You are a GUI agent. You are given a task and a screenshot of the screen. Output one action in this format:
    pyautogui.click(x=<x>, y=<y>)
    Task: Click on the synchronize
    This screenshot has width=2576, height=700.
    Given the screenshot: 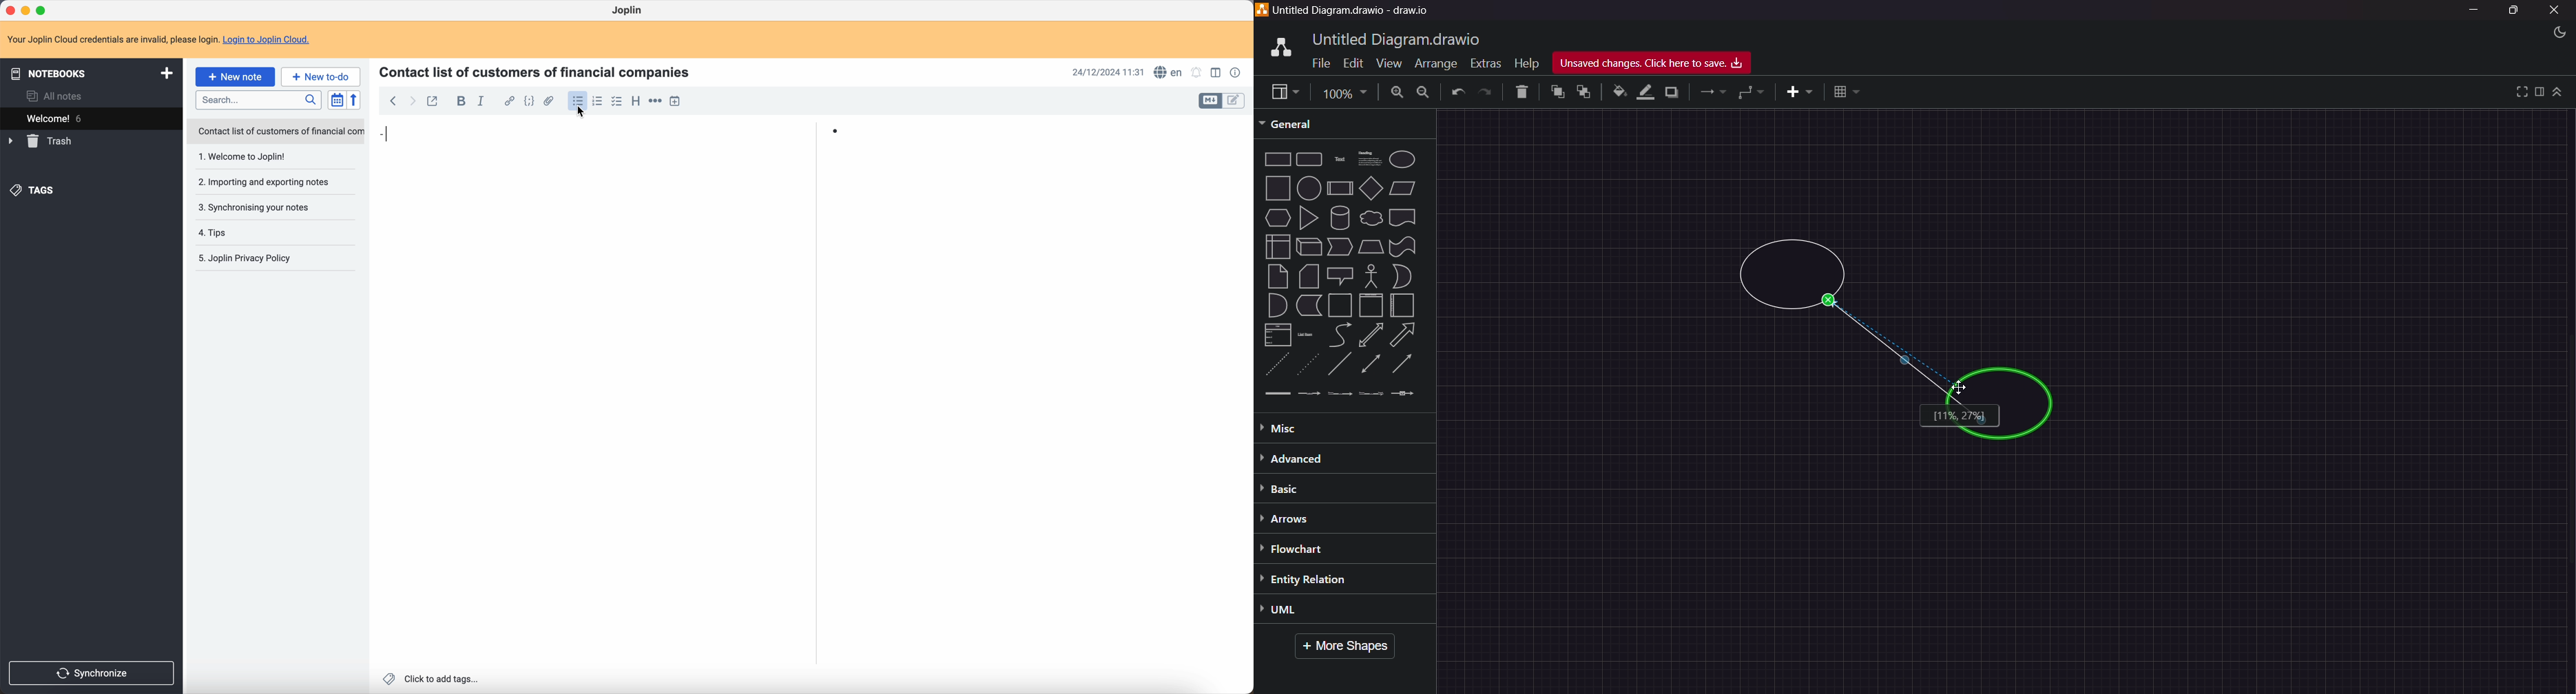 What is the action you would take?
    pyautogui.click(x=93, y=674)
    